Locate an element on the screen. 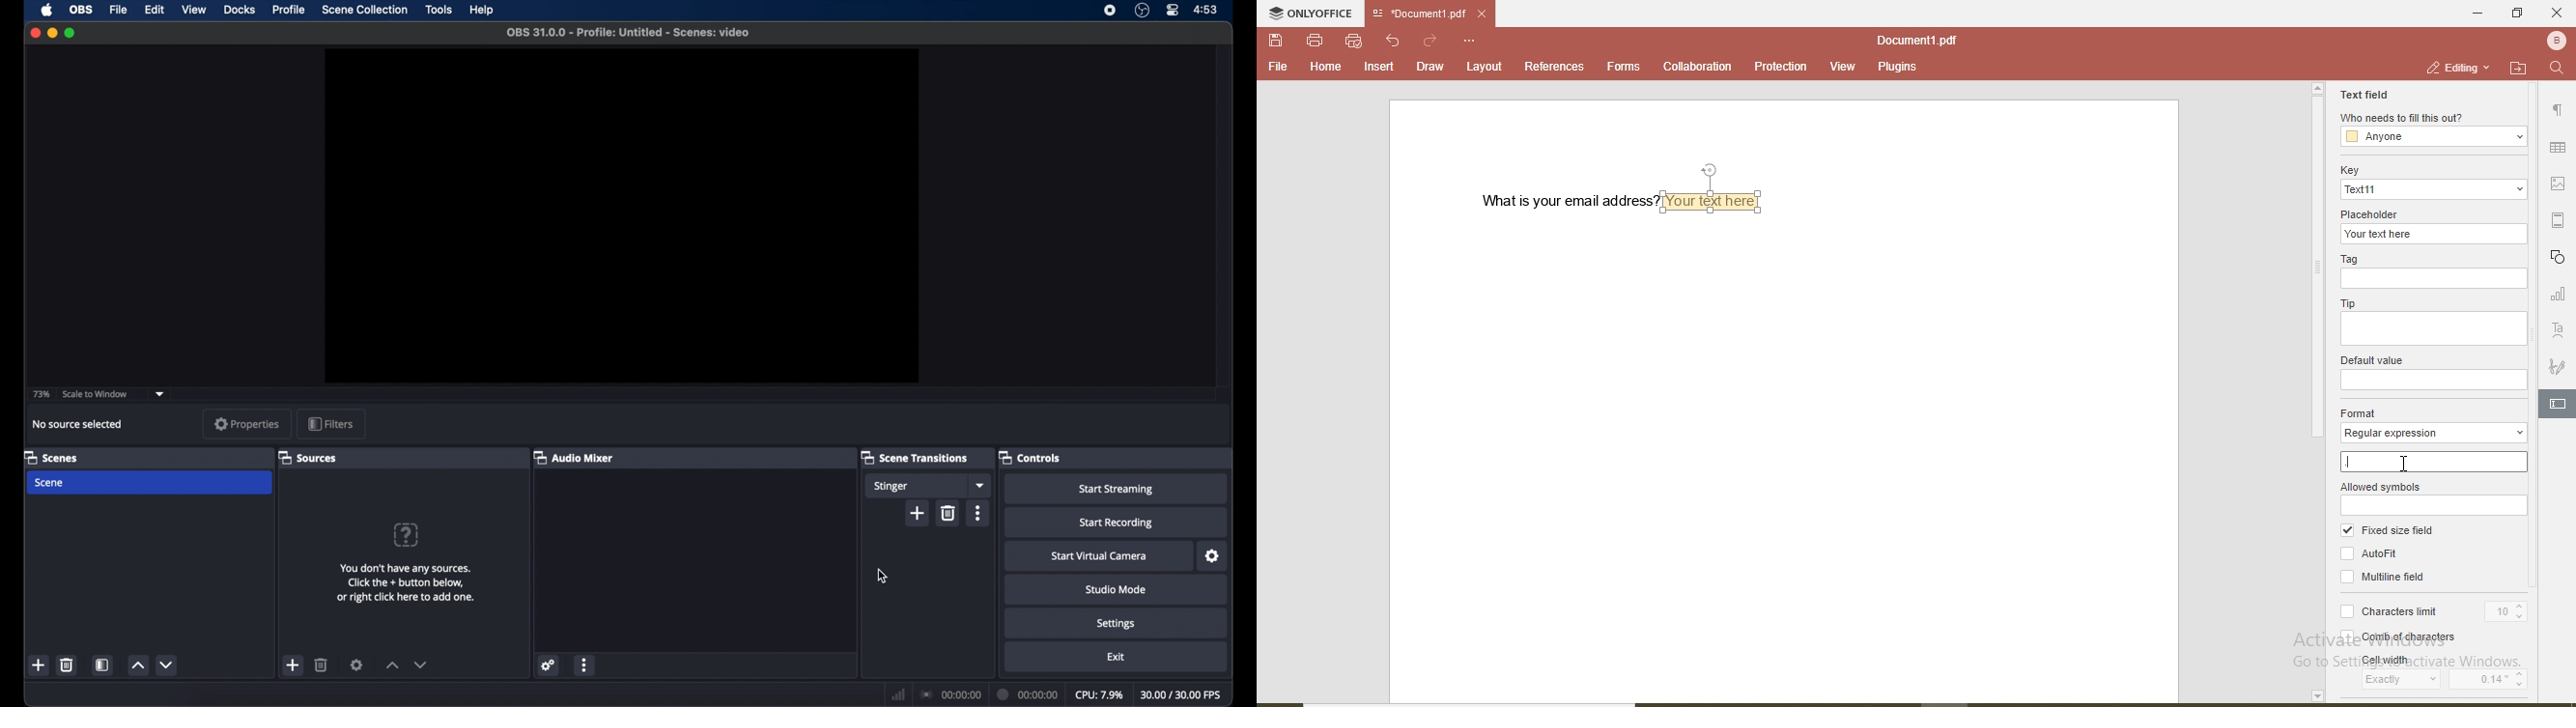 The width and height of the screenshot is (2576, 728). settings is located at coordinates (549, 665).